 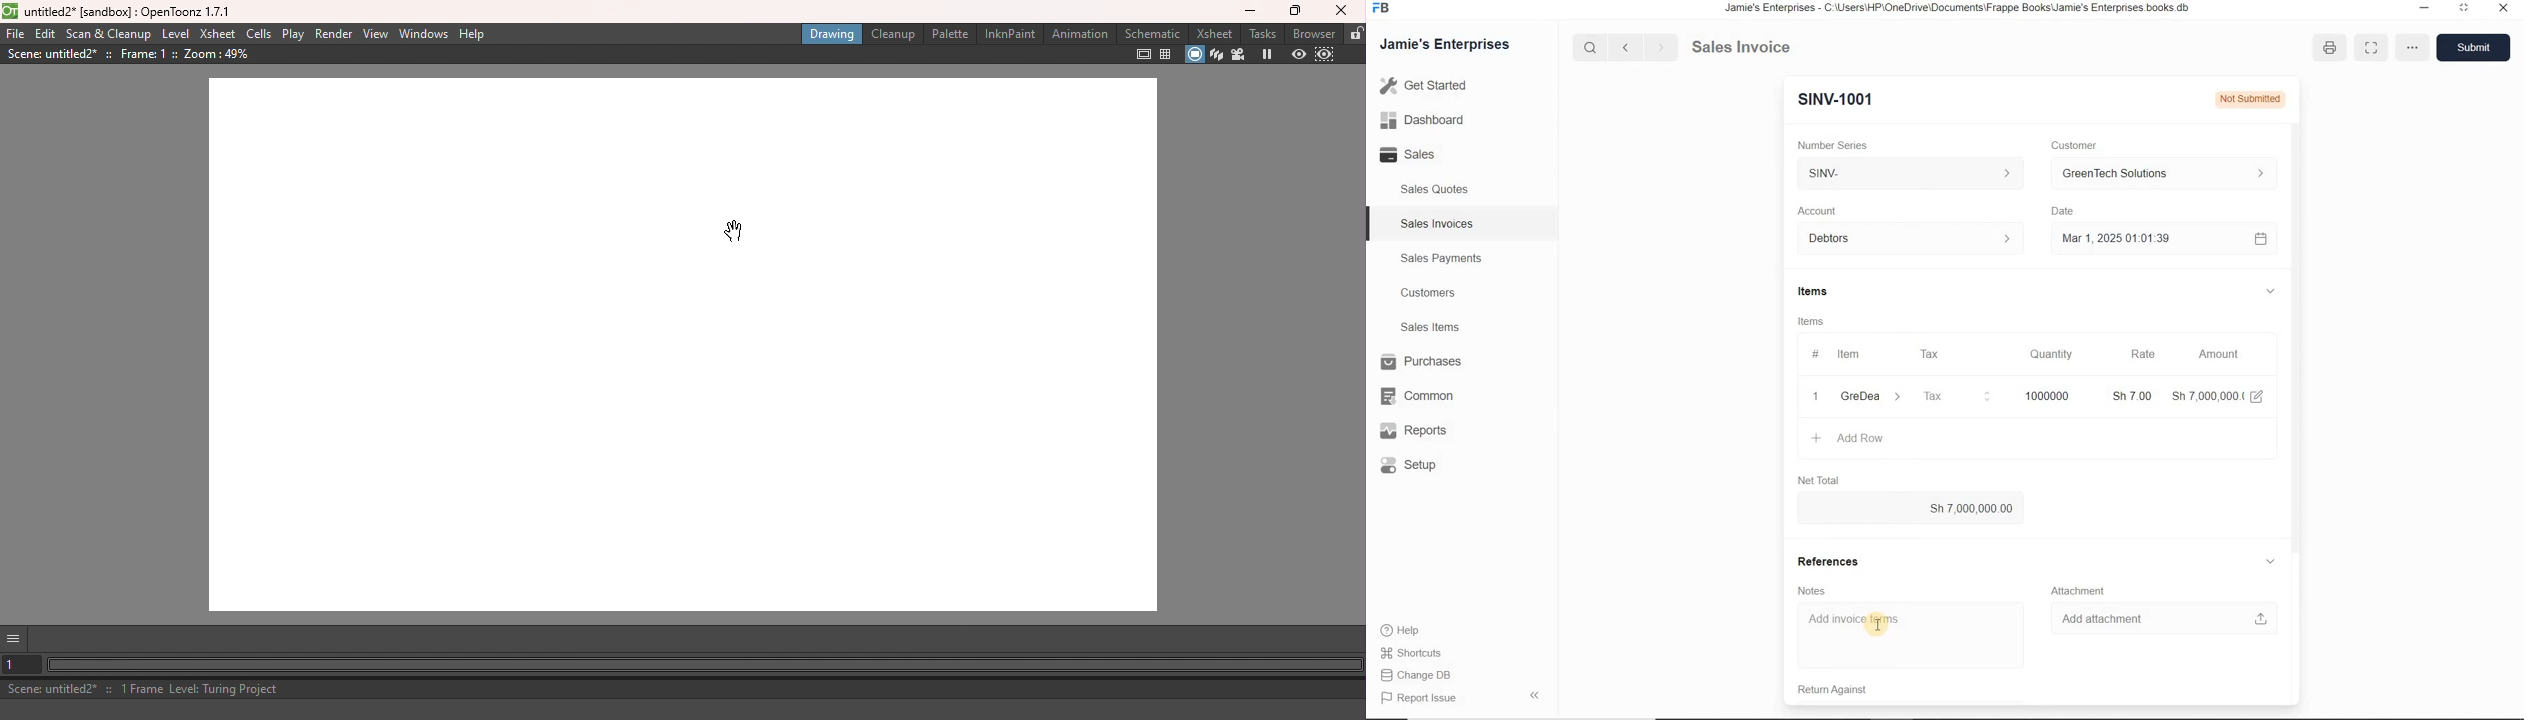 I want to click on hide, so click(x=1534, y=695).